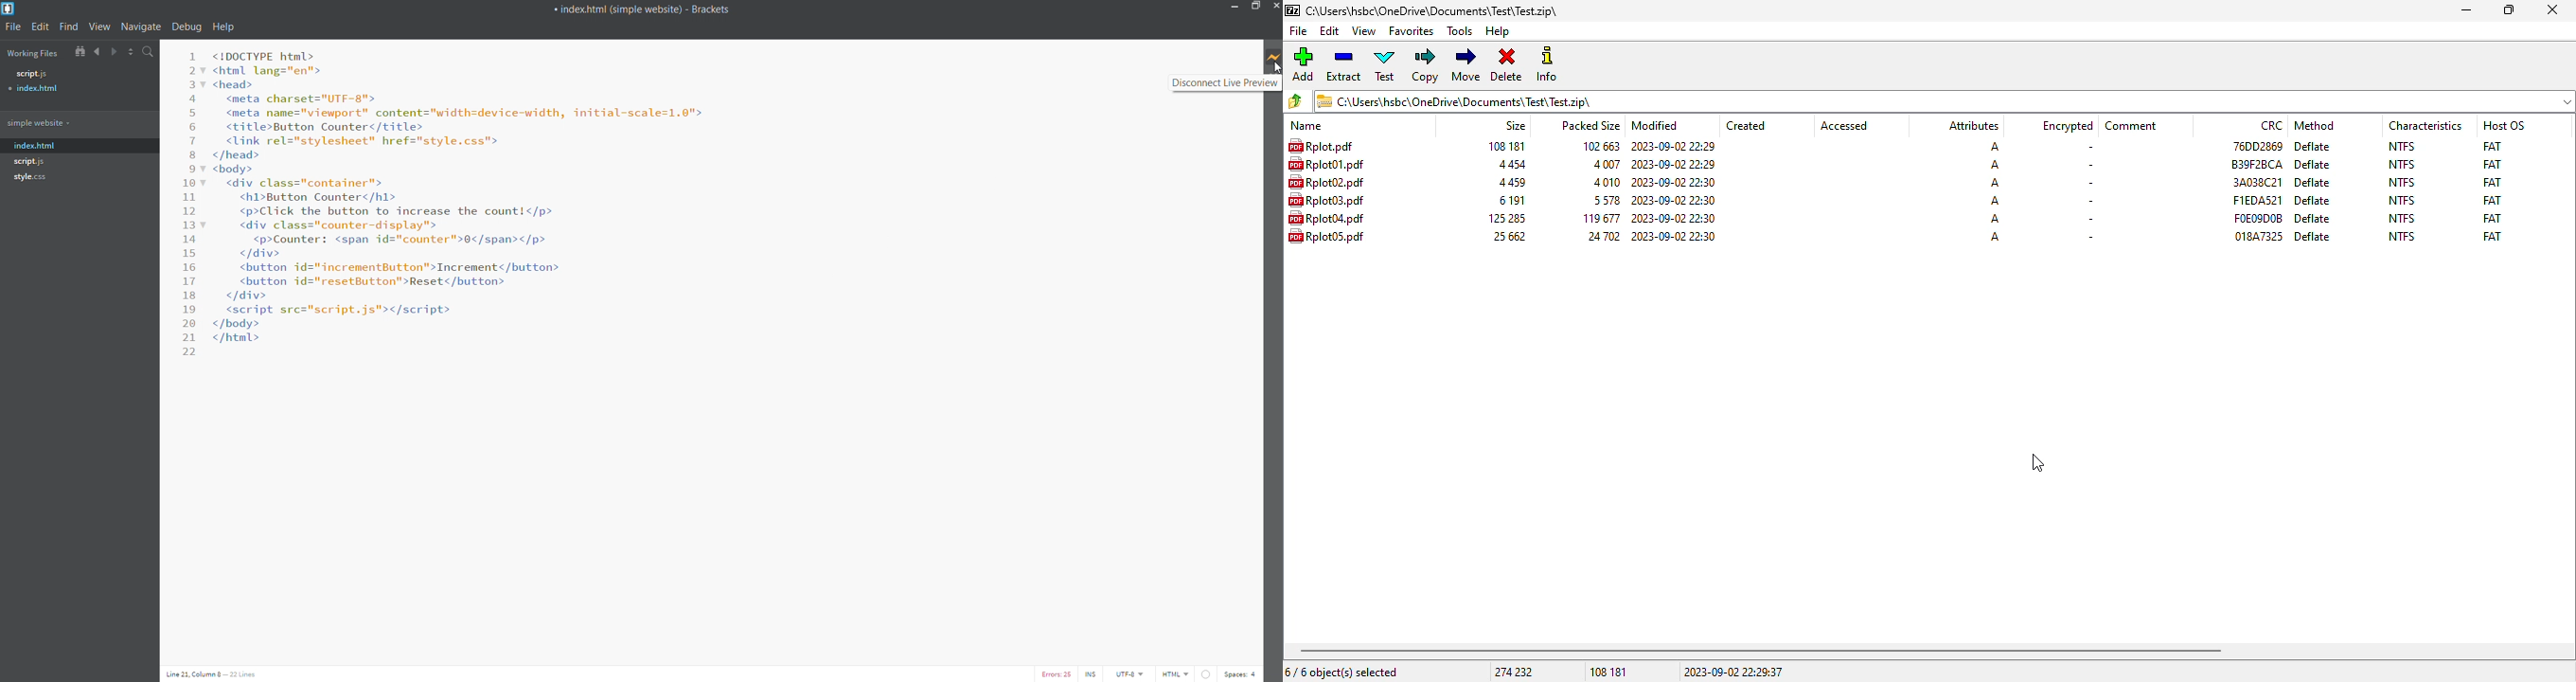 The width and height of the screenshot is (2576, 700). I want to click on split code editor horizontally/vertically, so click(130, 54).